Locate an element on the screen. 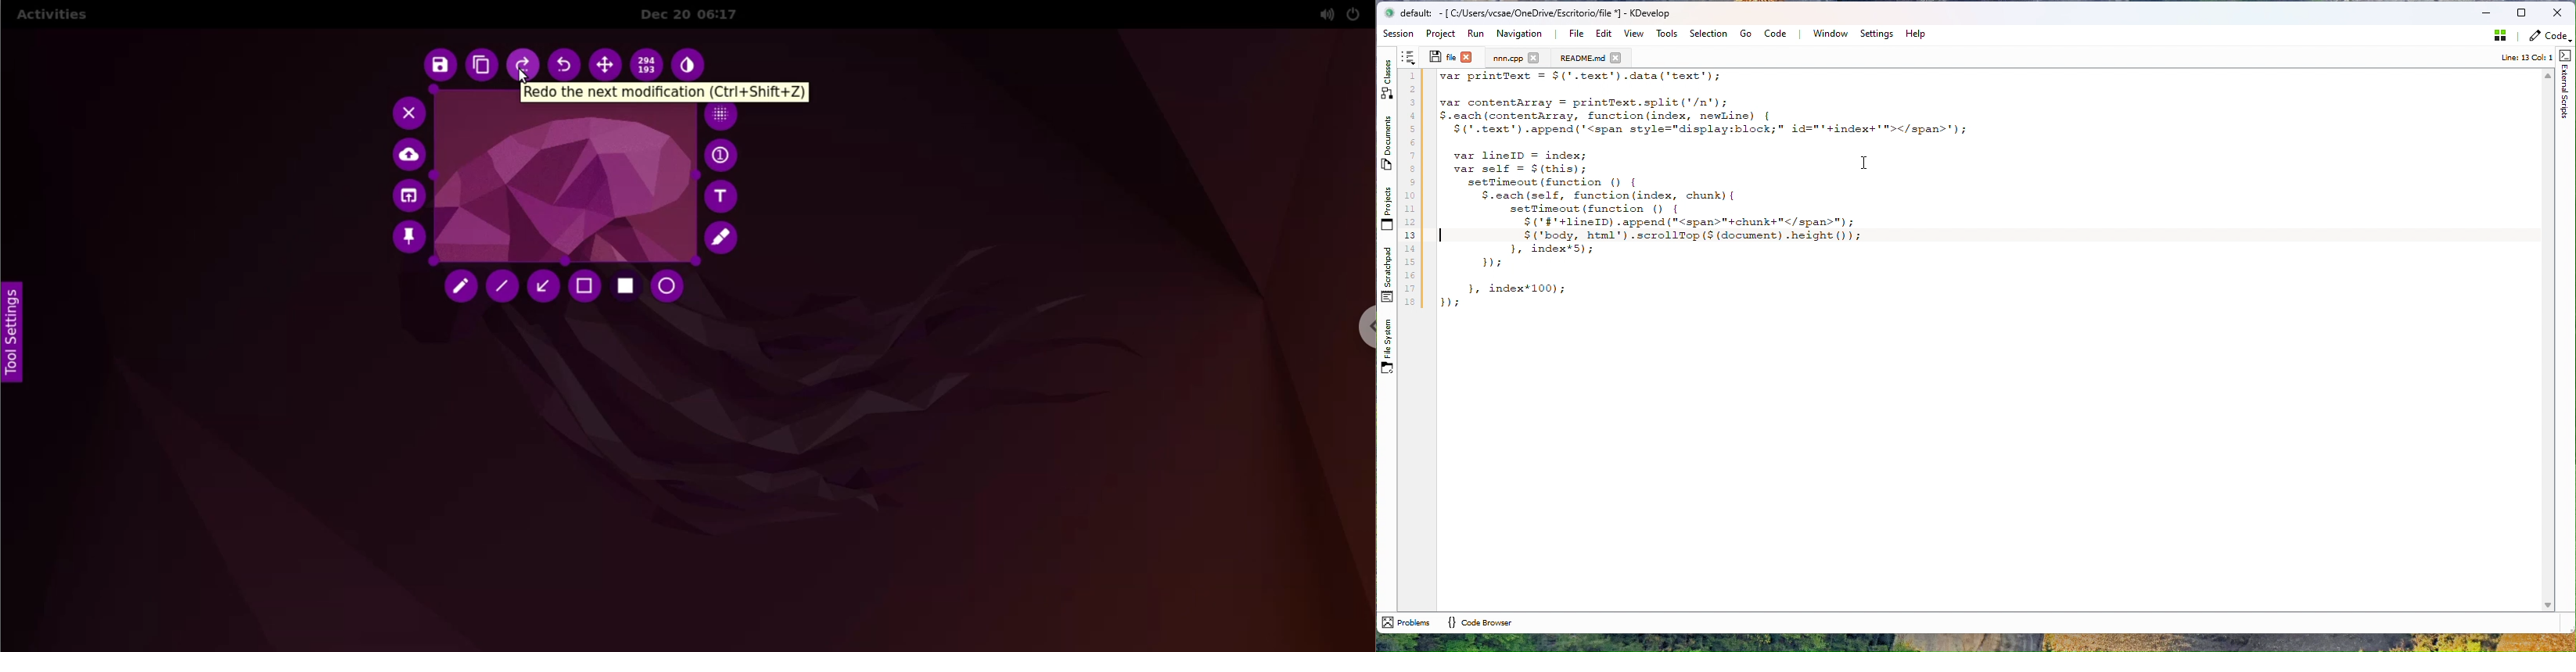  close is located at coordinates (1533, 57).